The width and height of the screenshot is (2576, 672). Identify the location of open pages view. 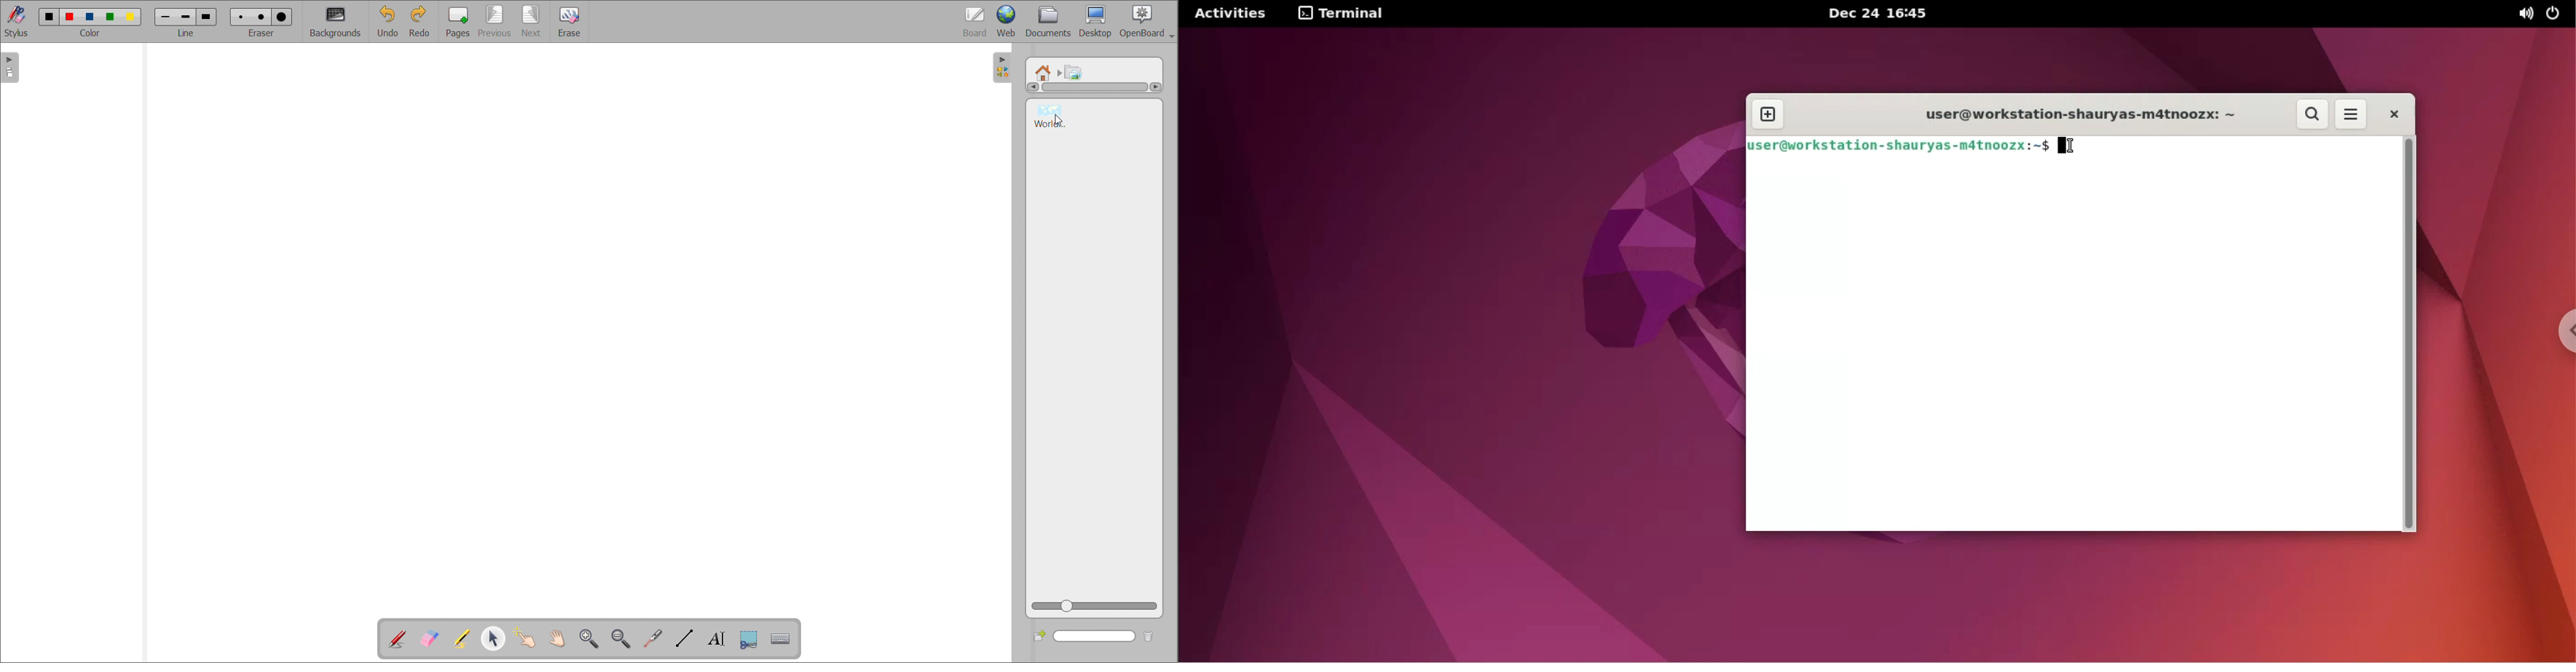
(9, 68).